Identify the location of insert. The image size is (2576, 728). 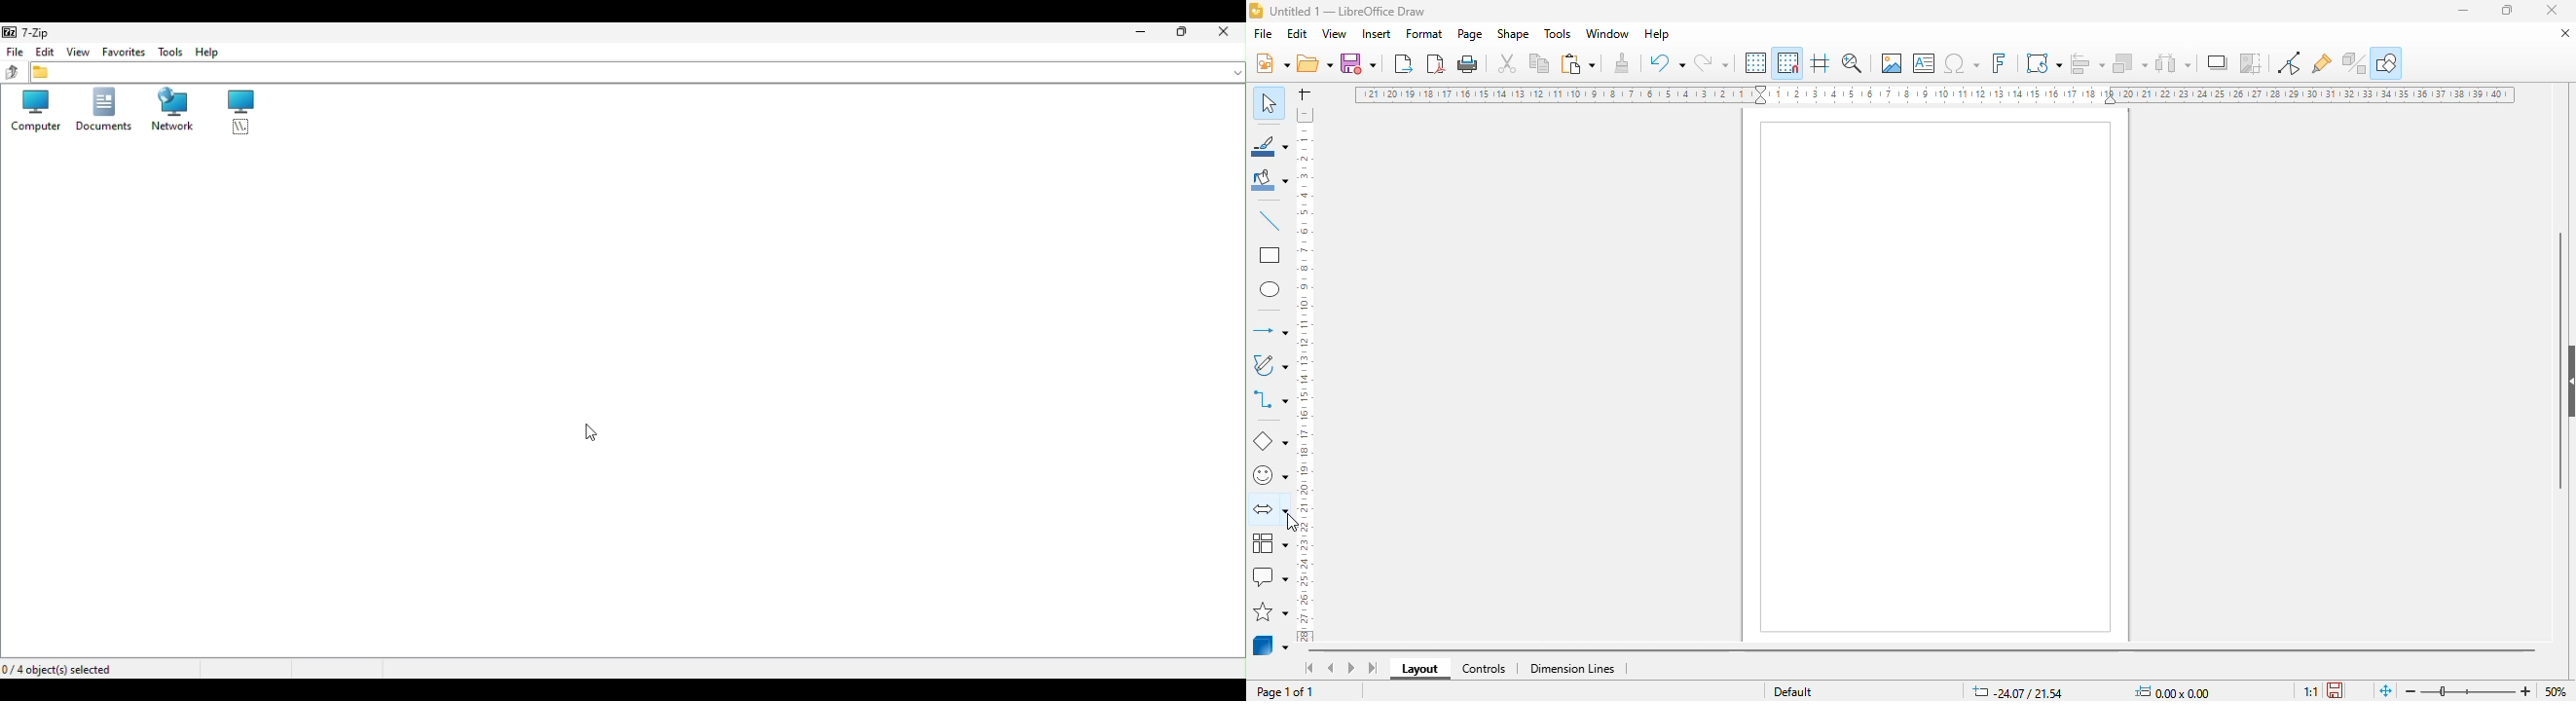
(1376, 34).